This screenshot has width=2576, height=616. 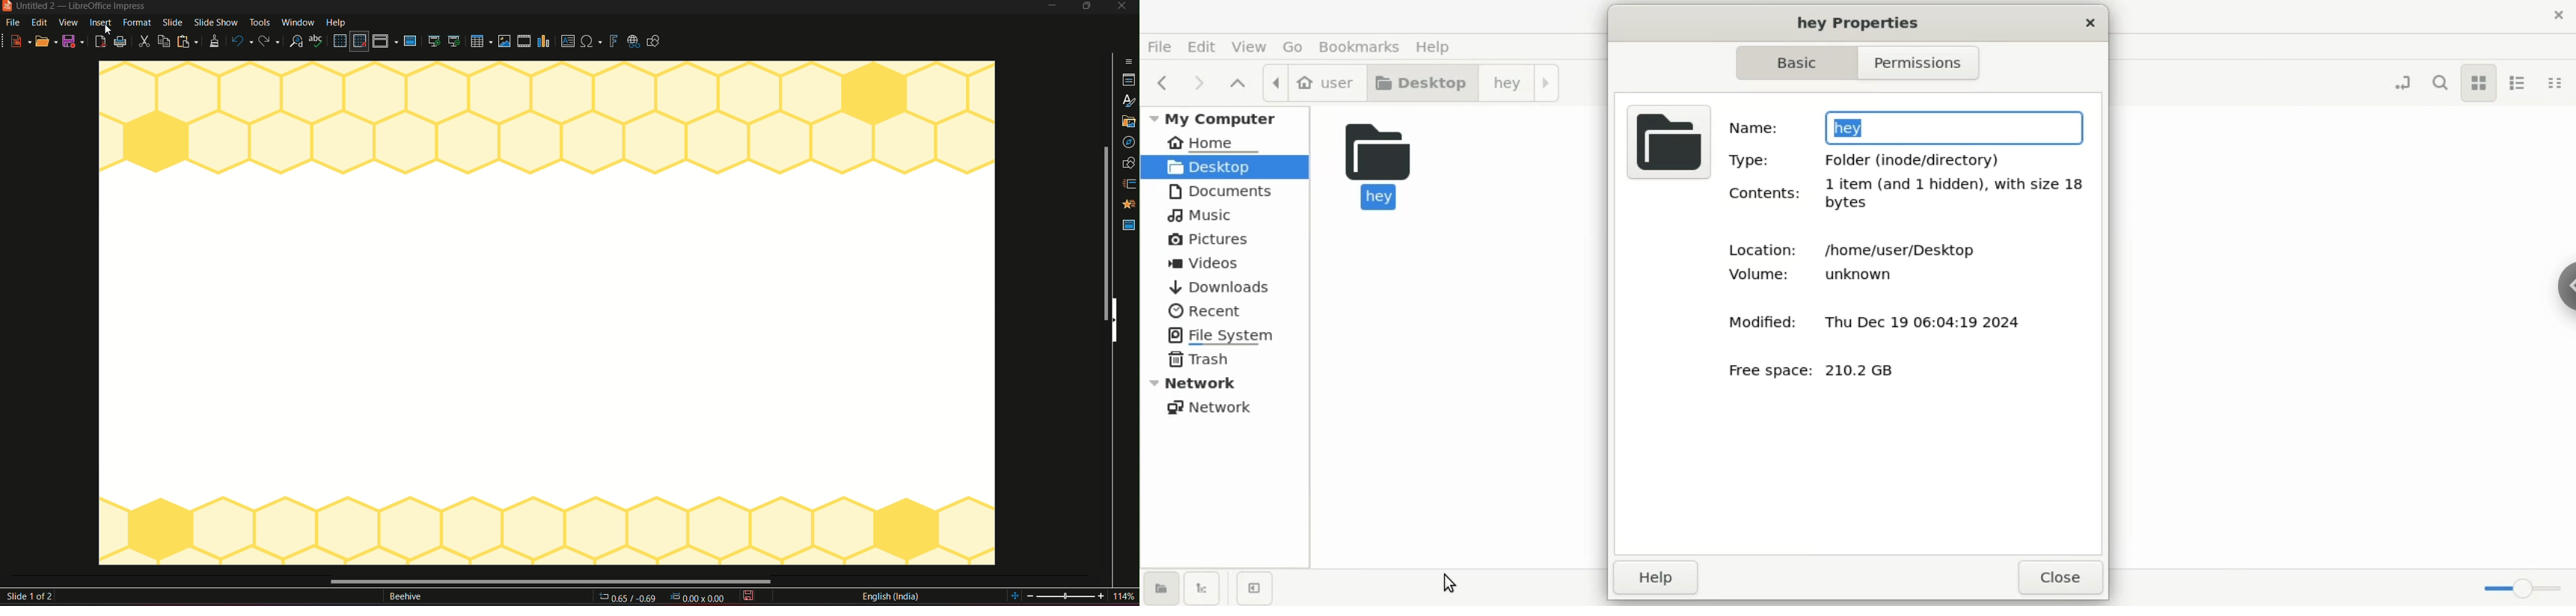 What do you see at coordinates (298, 22) in the screenshot?
I see `window` at bounding box center [298, 22].